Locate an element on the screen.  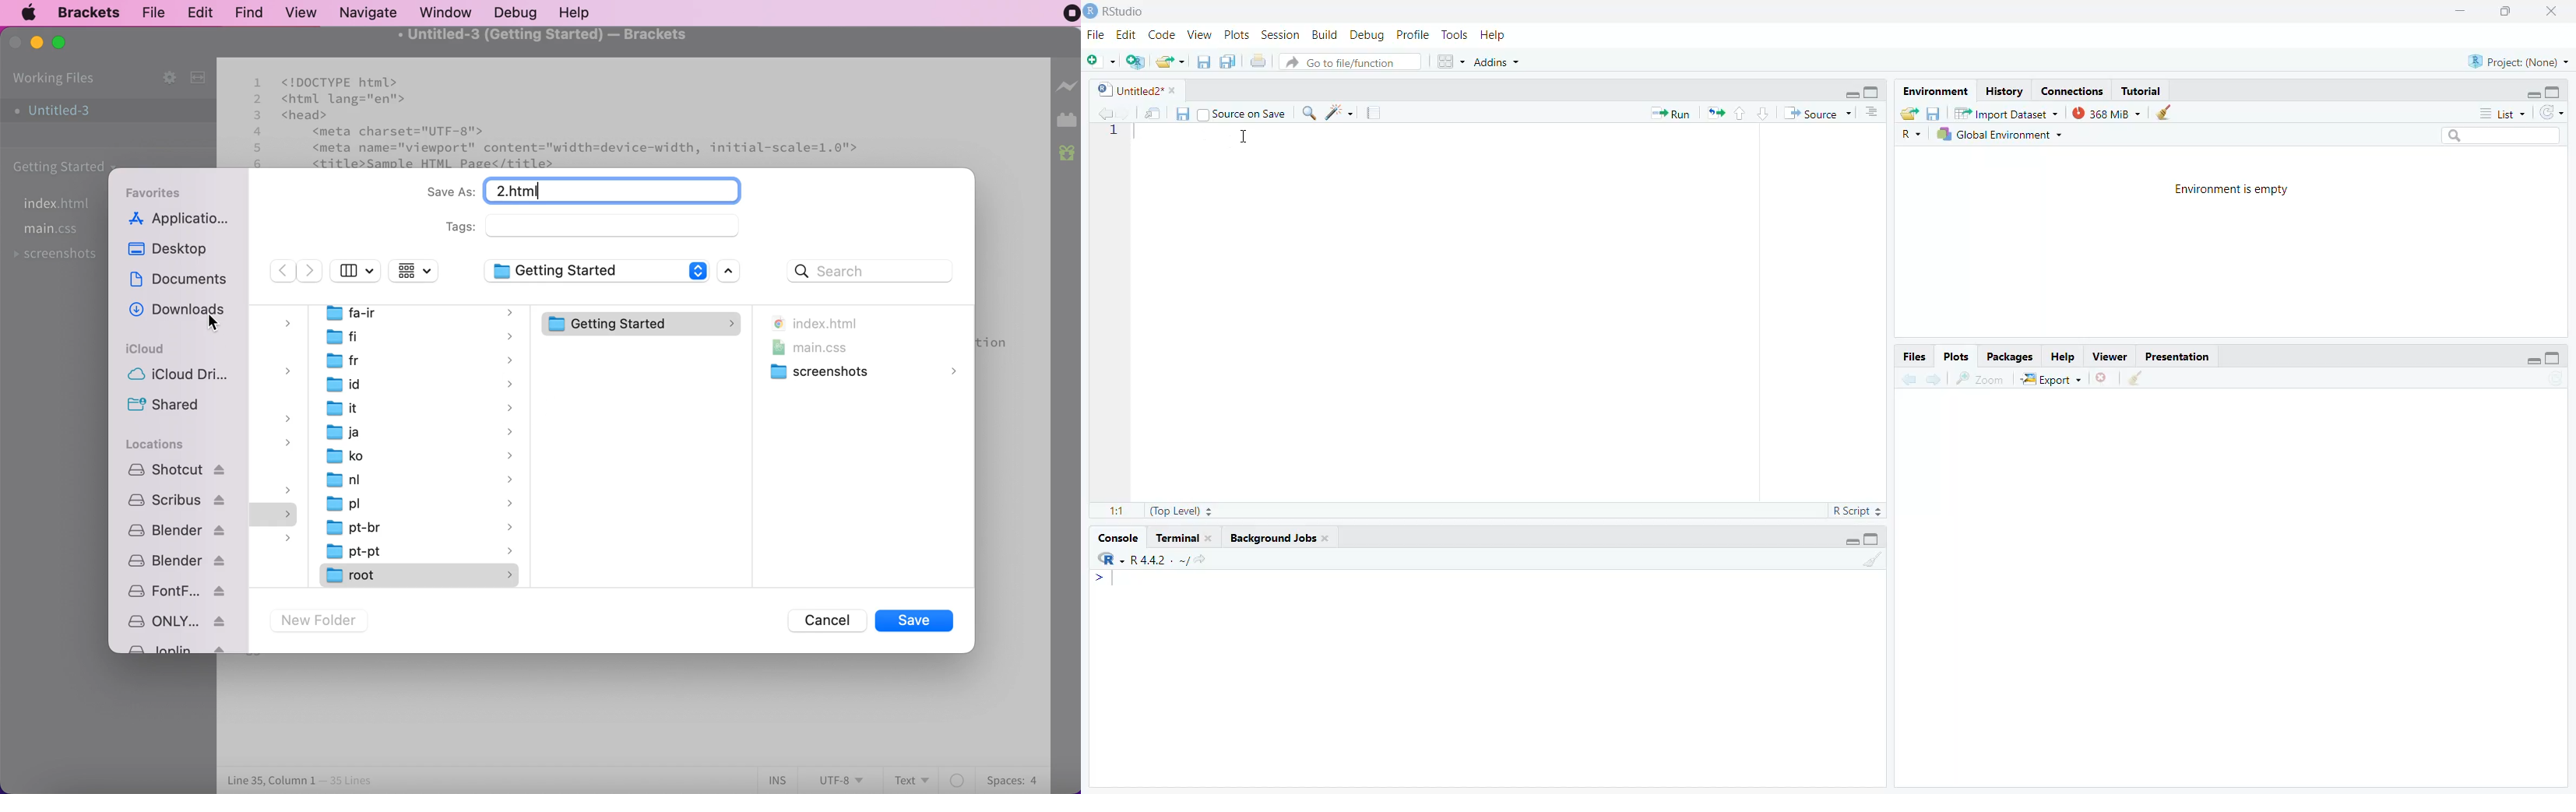
search is located at coordinates (2500, 135).